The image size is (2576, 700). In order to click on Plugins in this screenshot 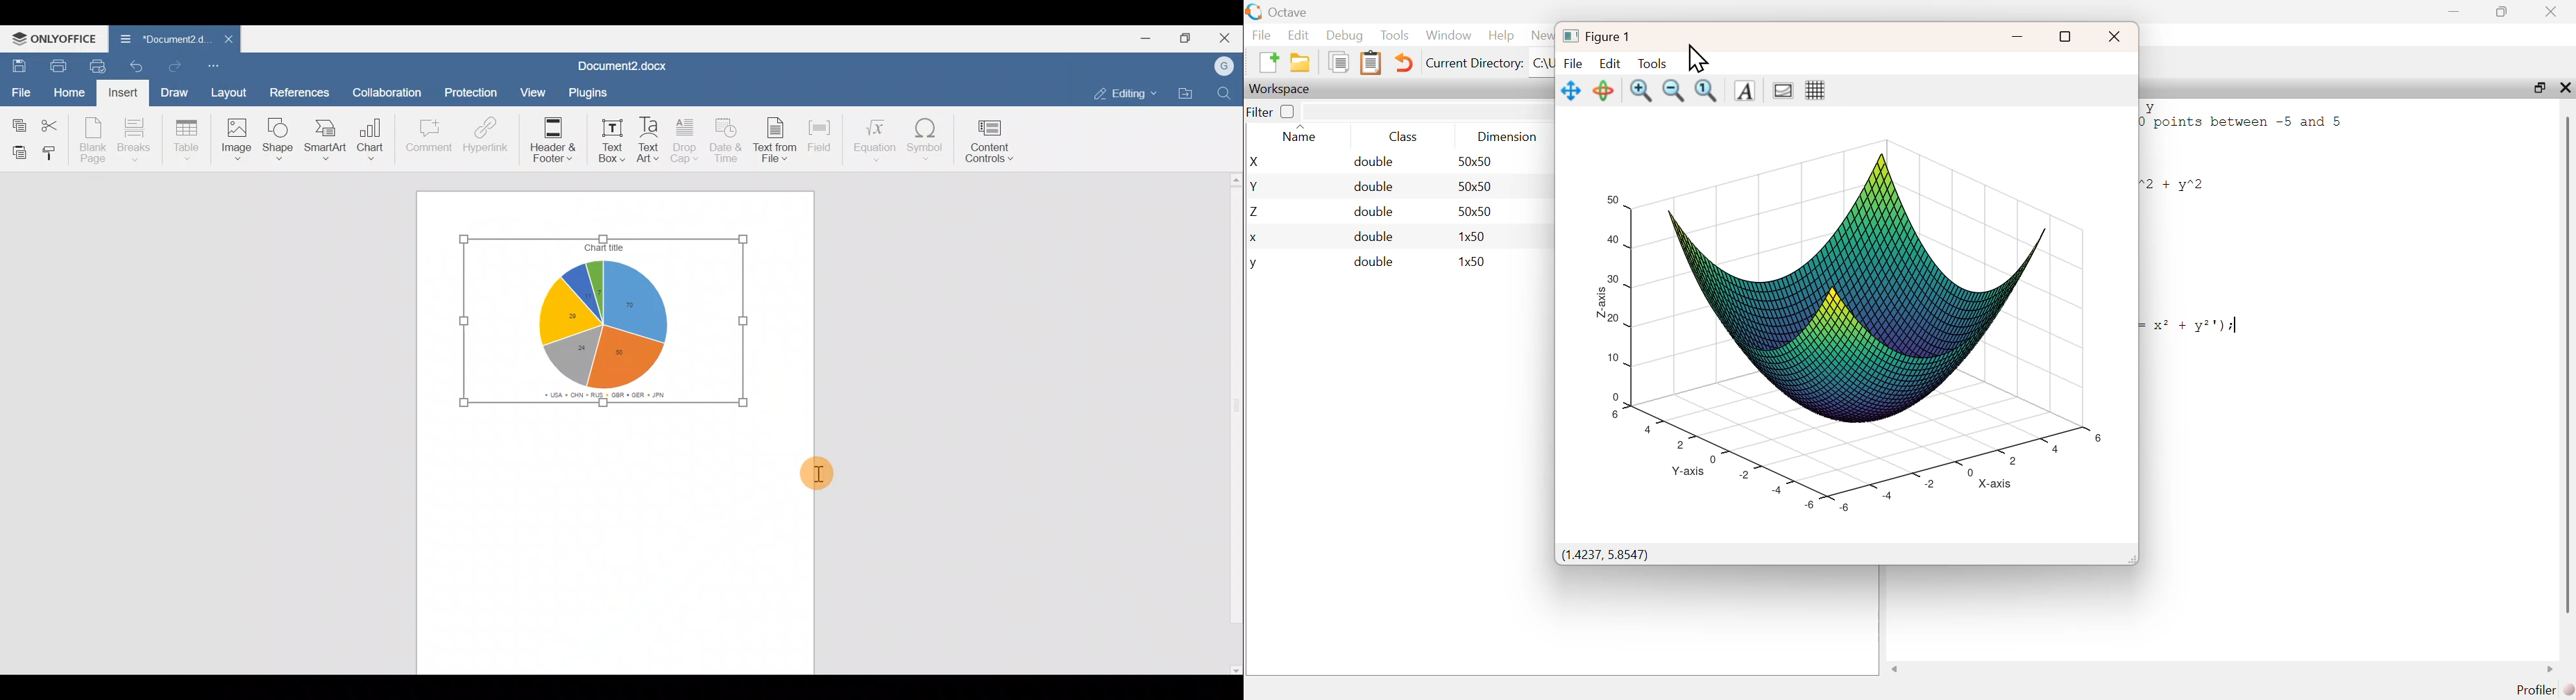, I will do `click(587, 93)`.